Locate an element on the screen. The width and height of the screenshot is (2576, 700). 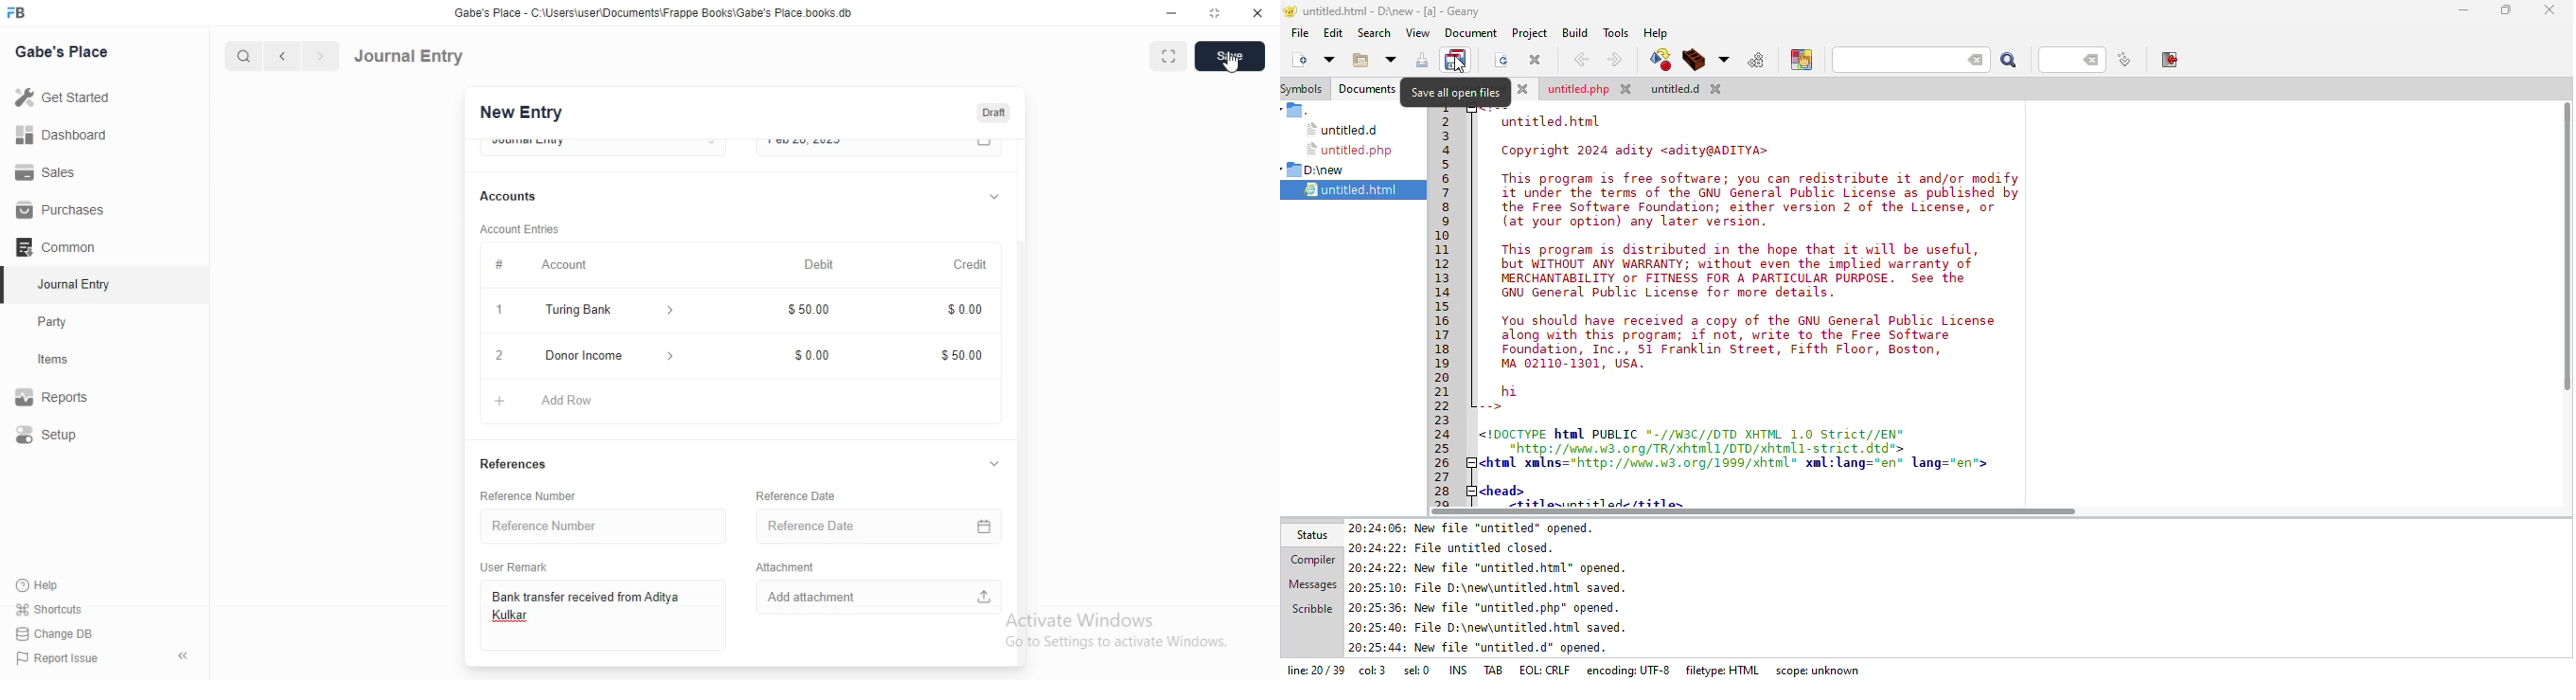
jump is located at coordinates (2127, 60).